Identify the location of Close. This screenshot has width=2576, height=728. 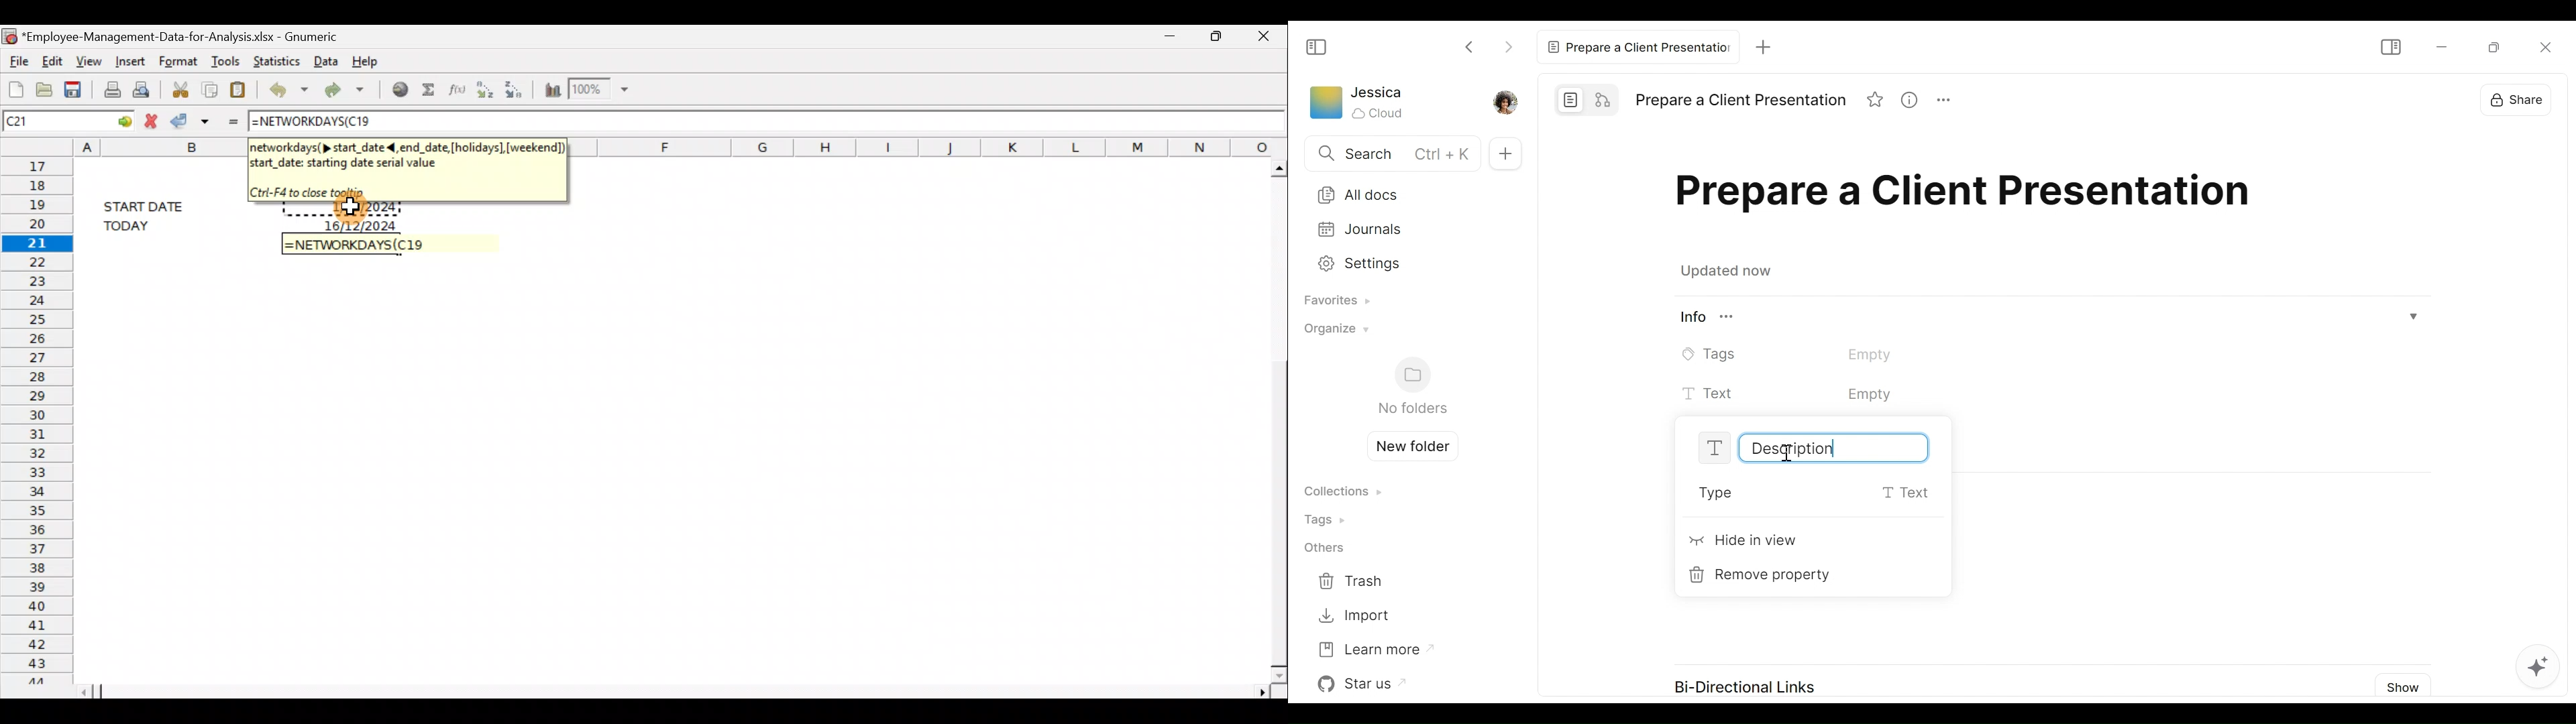
(2551, 46).